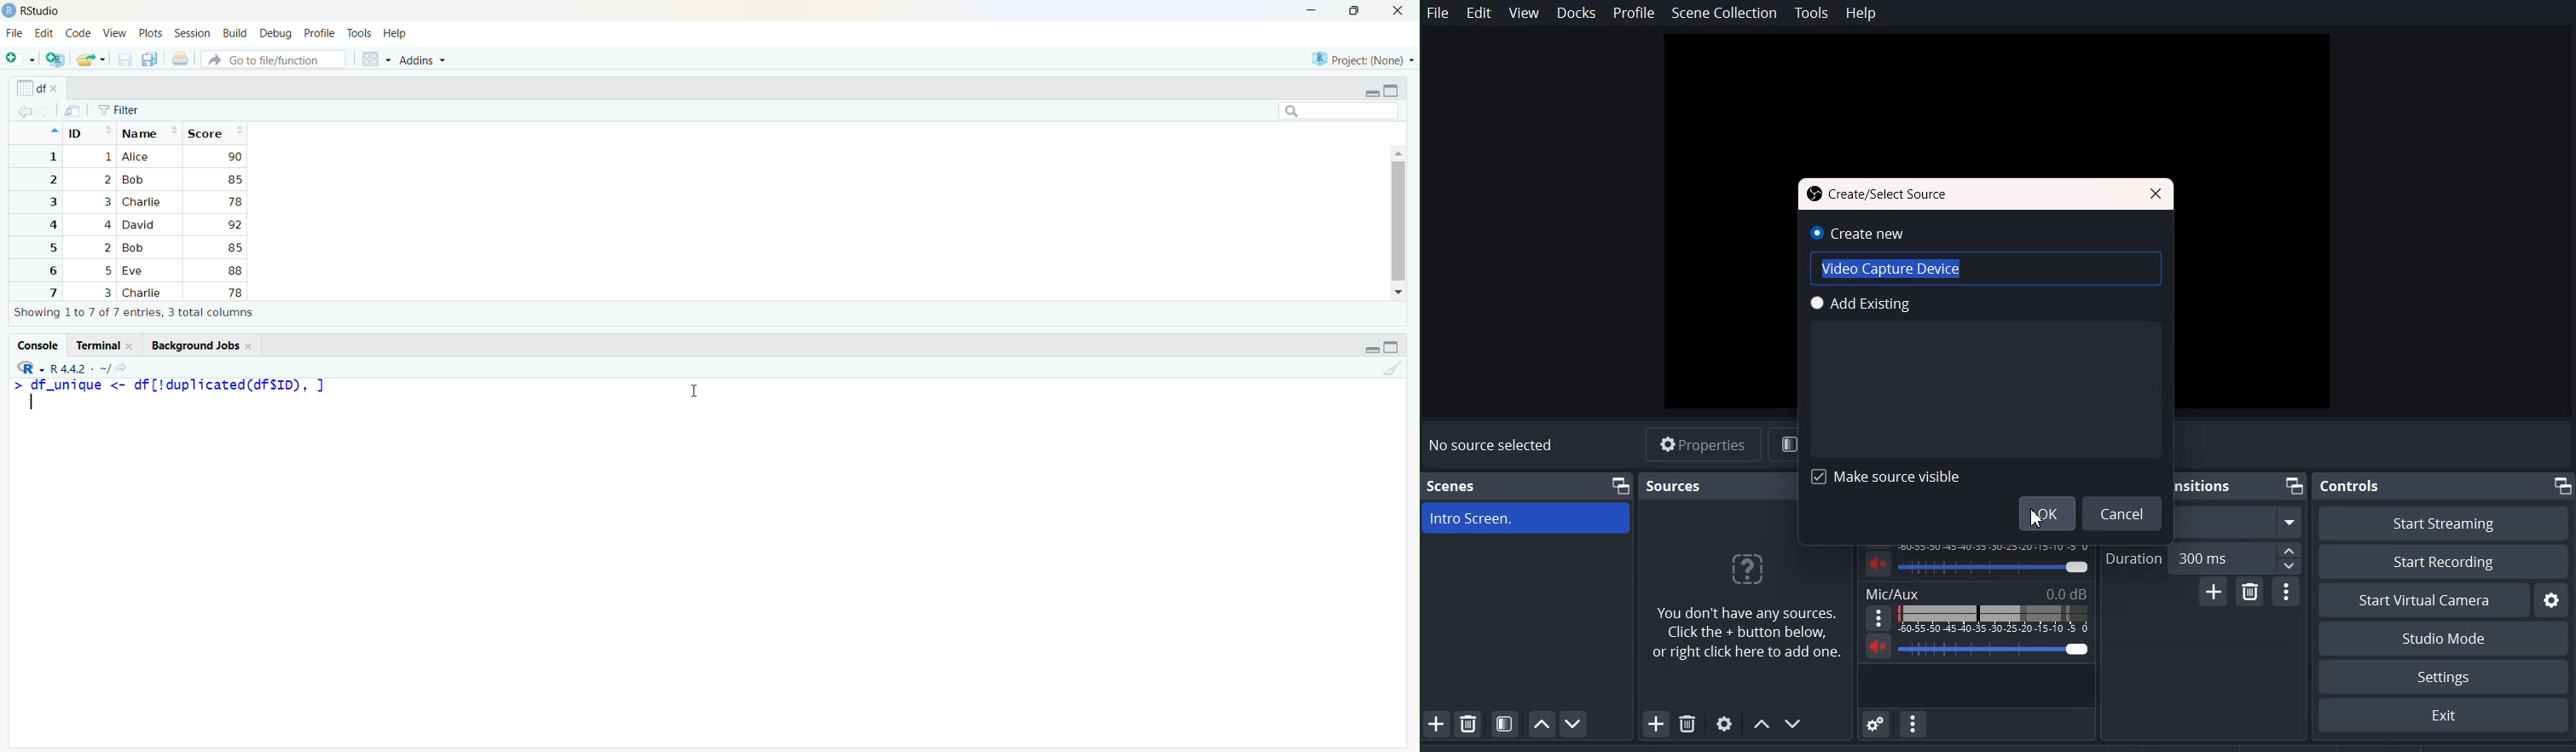 This screenshot has width=2576, height=756. I want to click on Cursor, so click(2039, 517).